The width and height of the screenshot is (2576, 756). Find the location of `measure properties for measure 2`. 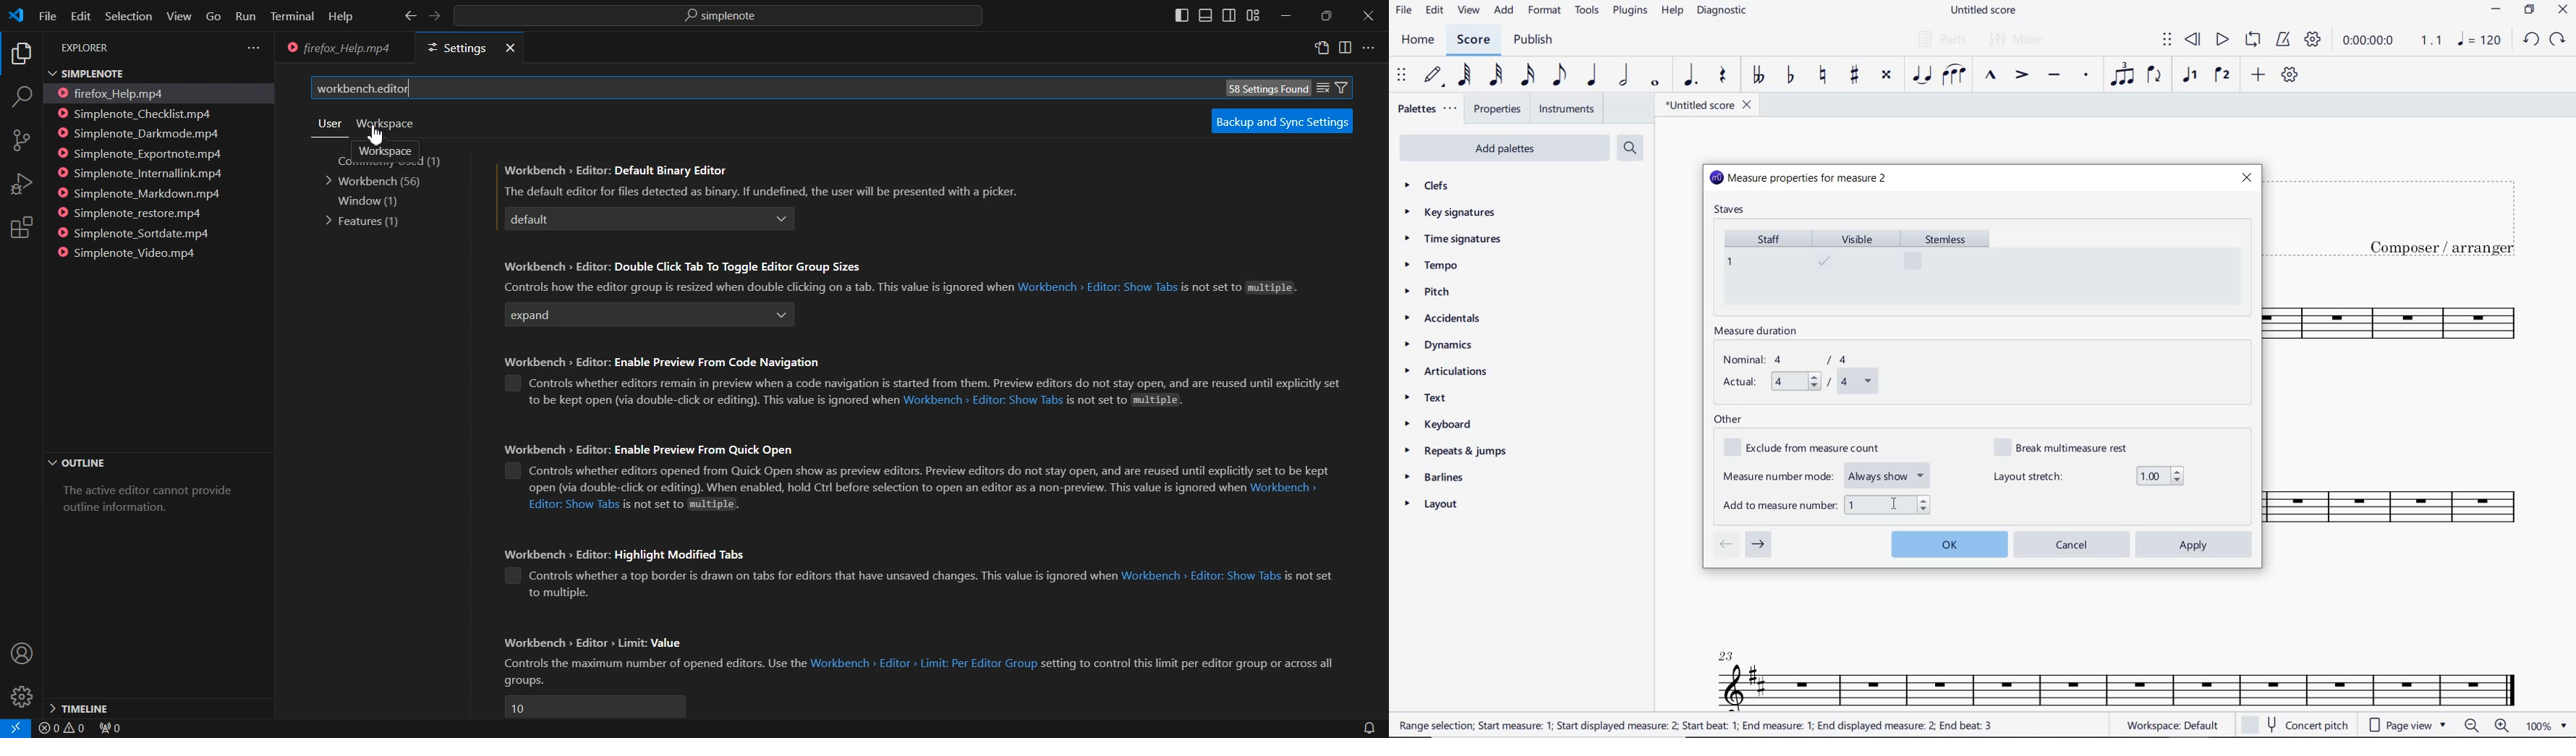

measure properties for measure 2 is located at coordinates (1800, 179).